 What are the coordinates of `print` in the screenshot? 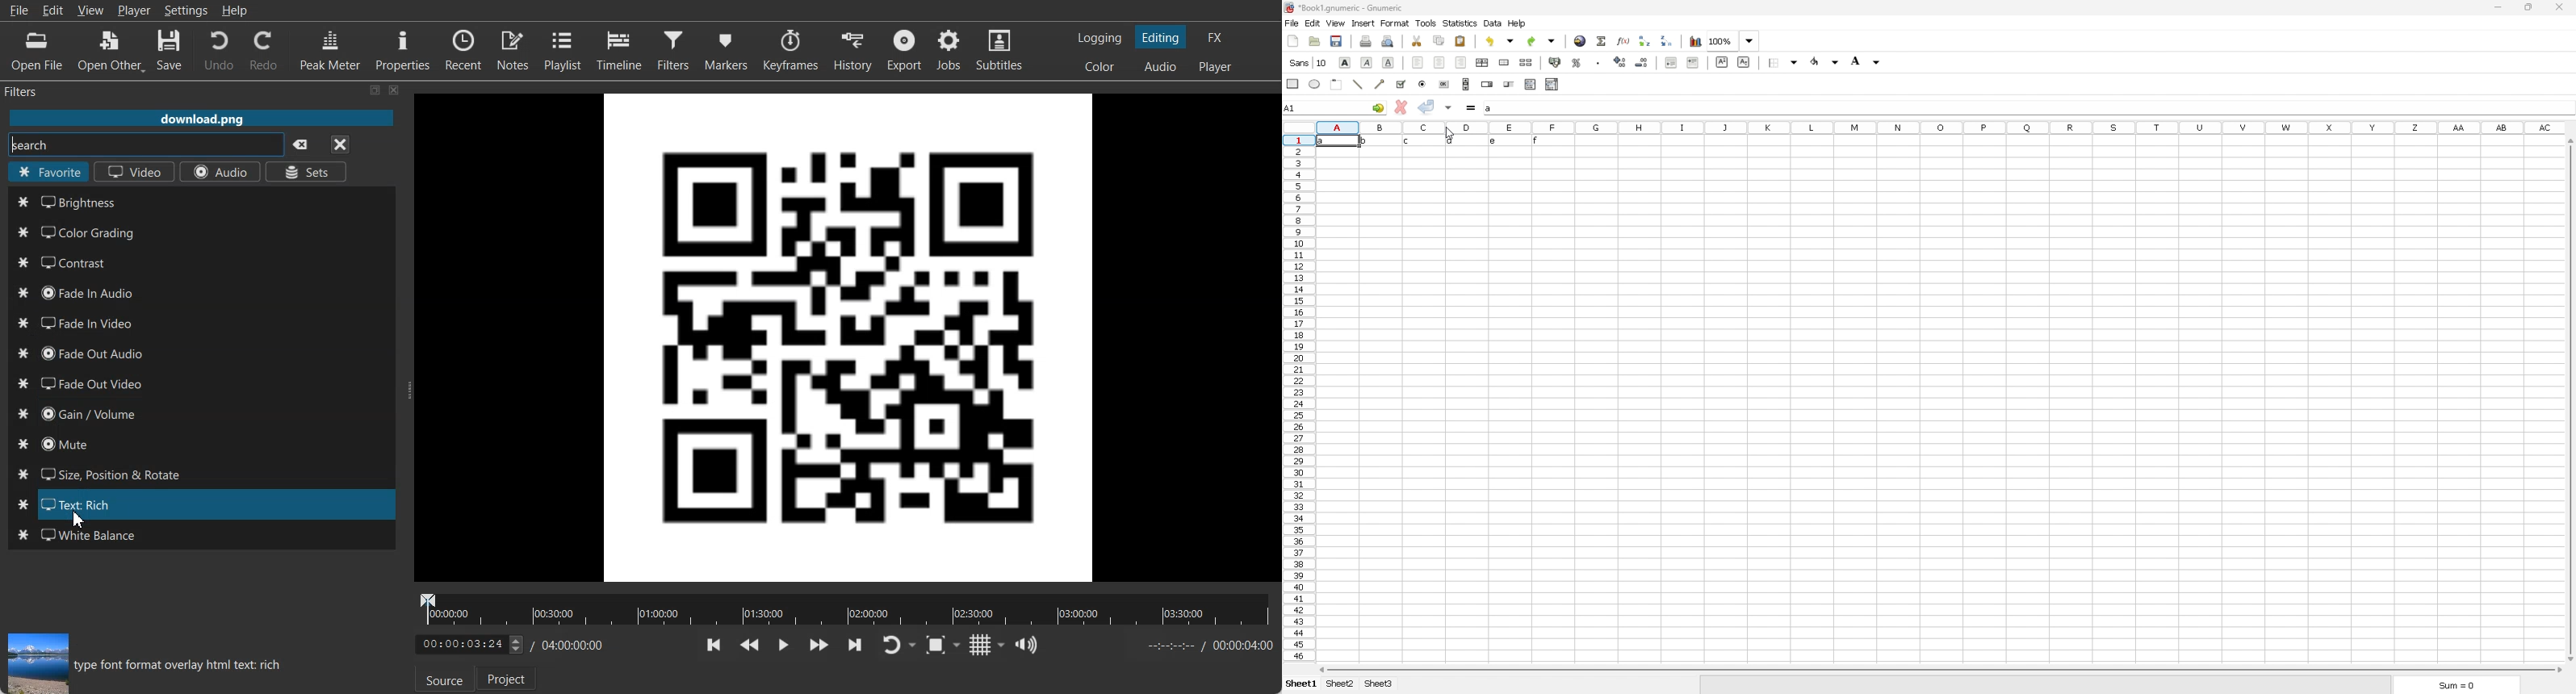 It's located at (1366, 40).